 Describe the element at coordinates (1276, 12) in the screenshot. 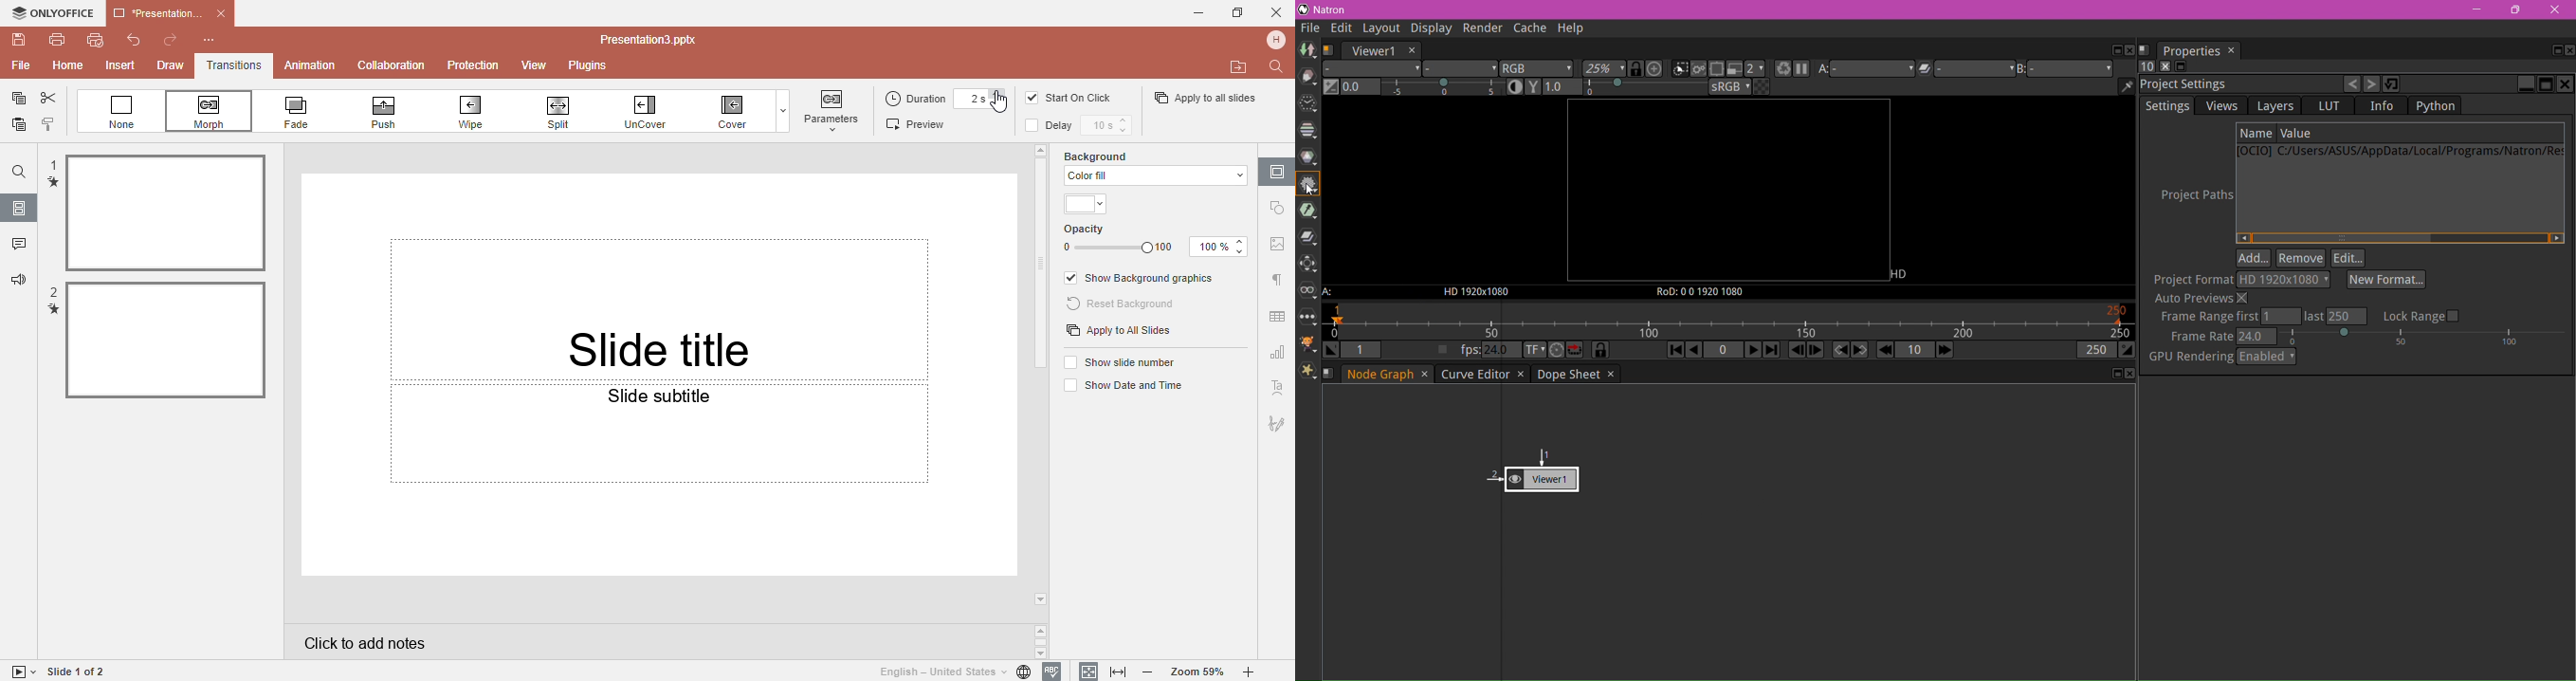

I see `Cancel` at that location.